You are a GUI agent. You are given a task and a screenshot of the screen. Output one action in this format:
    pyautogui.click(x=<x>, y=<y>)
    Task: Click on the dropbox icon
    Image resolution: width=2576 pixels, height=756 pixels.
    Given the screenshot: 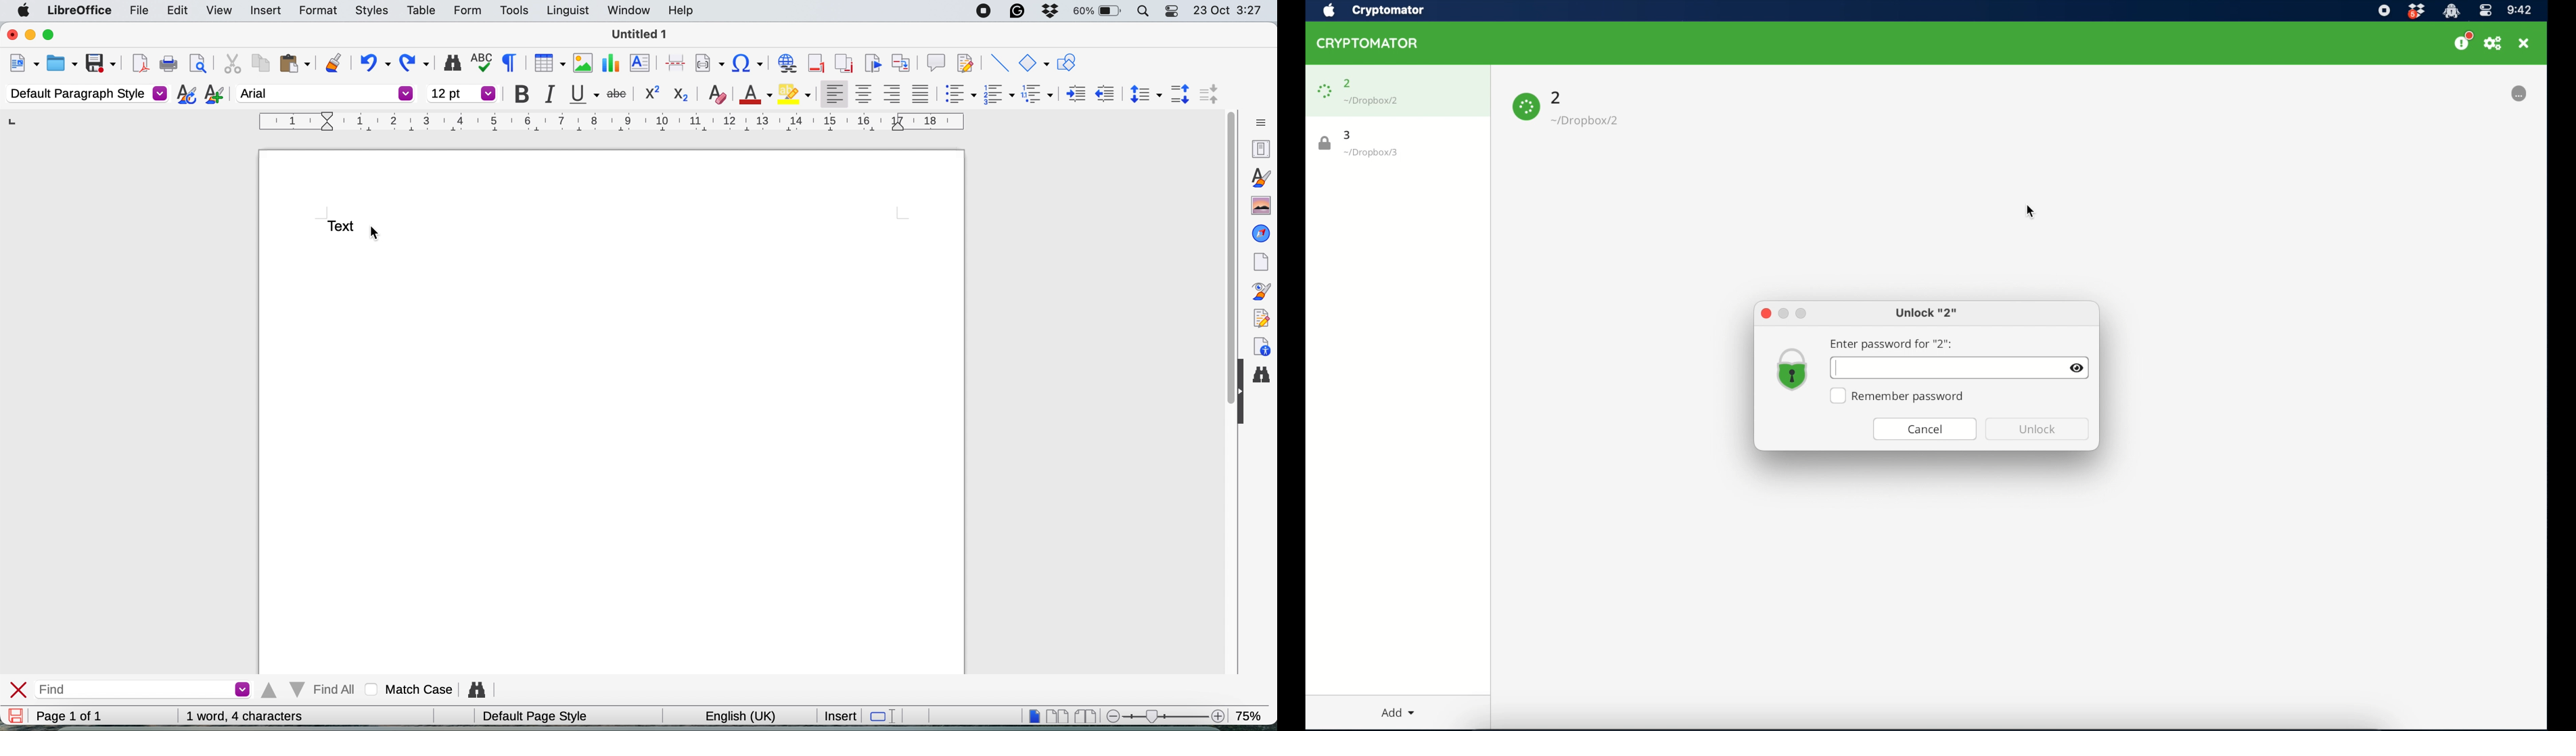 What is the action you would take?
    pyautogui.click(x=2416, y=12)
    